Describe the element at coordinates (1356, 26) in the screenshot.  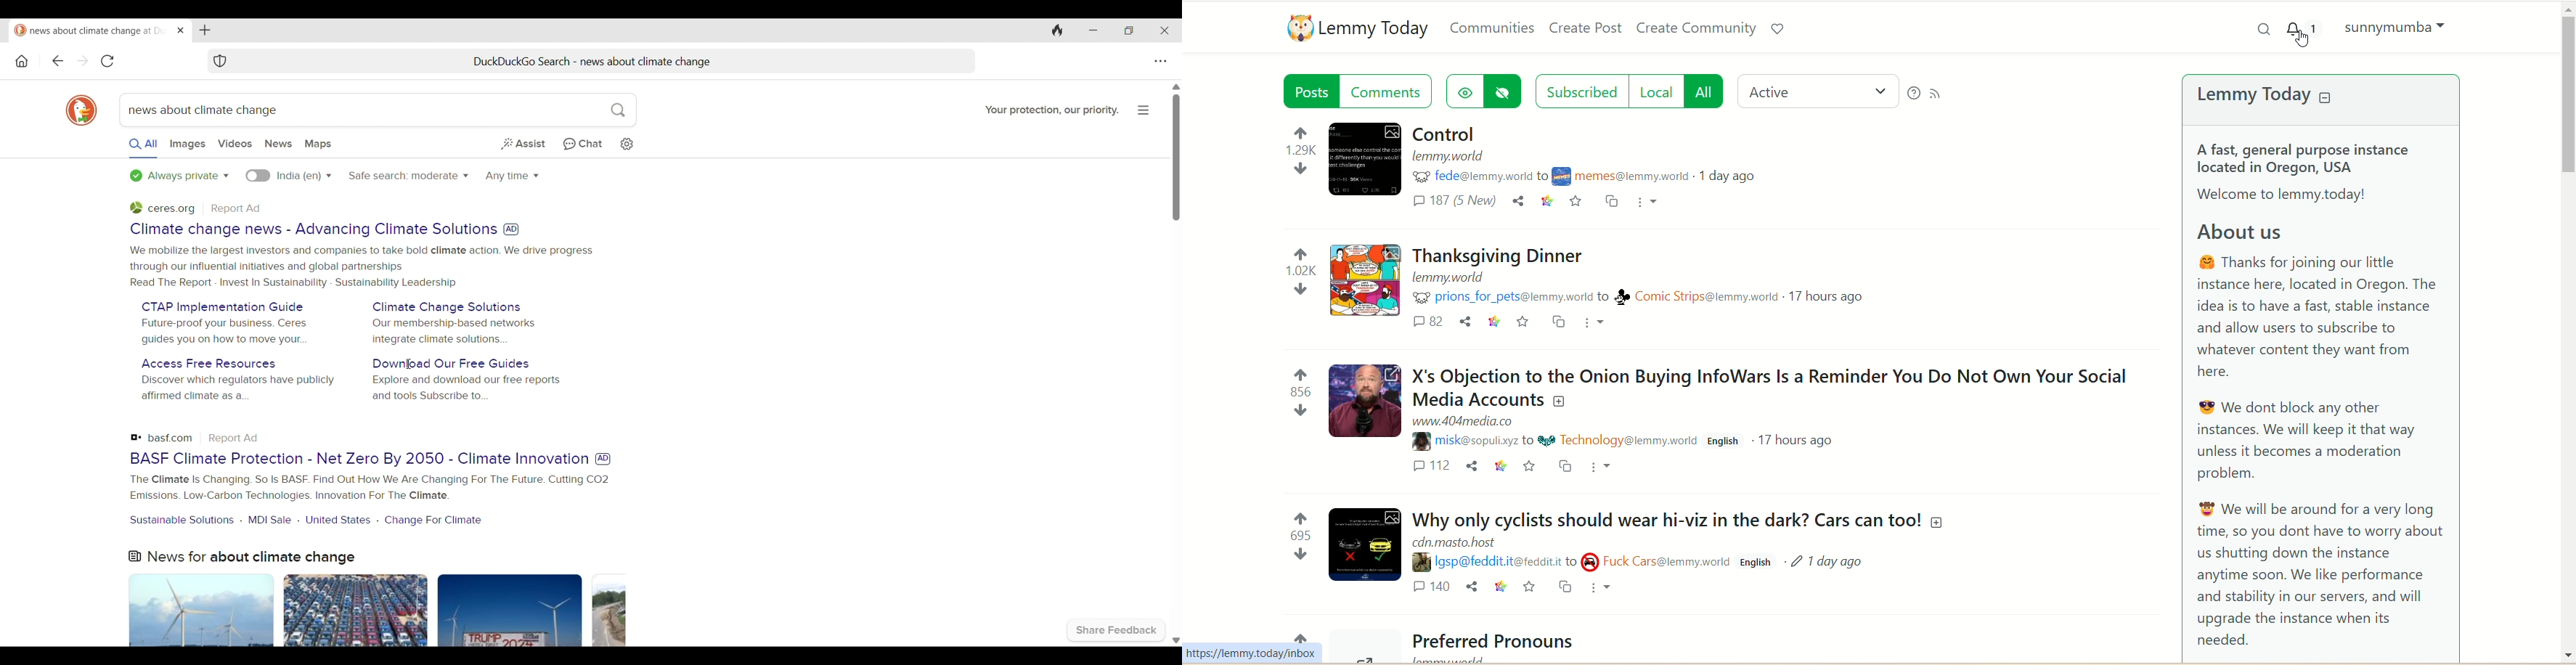
I see `lemmy today logo and name` at that location.